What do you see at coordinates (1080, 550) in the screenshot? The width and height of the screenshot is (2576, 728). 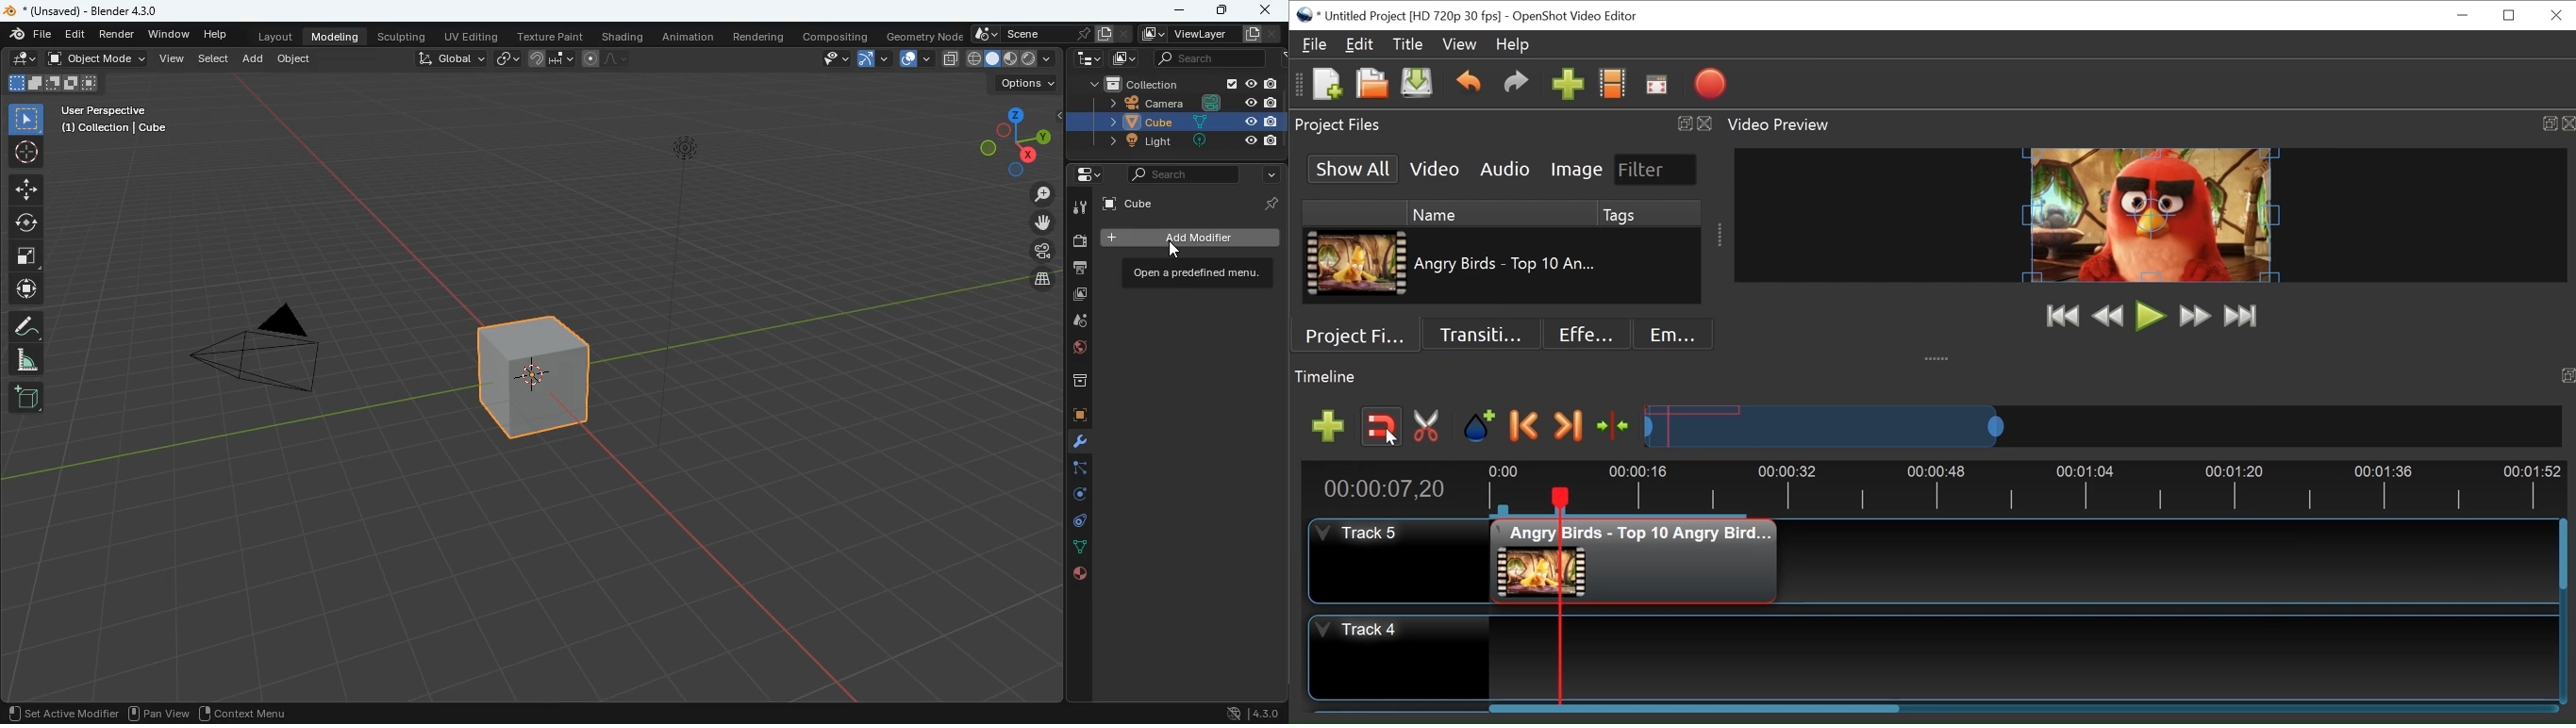 I see `dots` at bounding box center [1080, 550].